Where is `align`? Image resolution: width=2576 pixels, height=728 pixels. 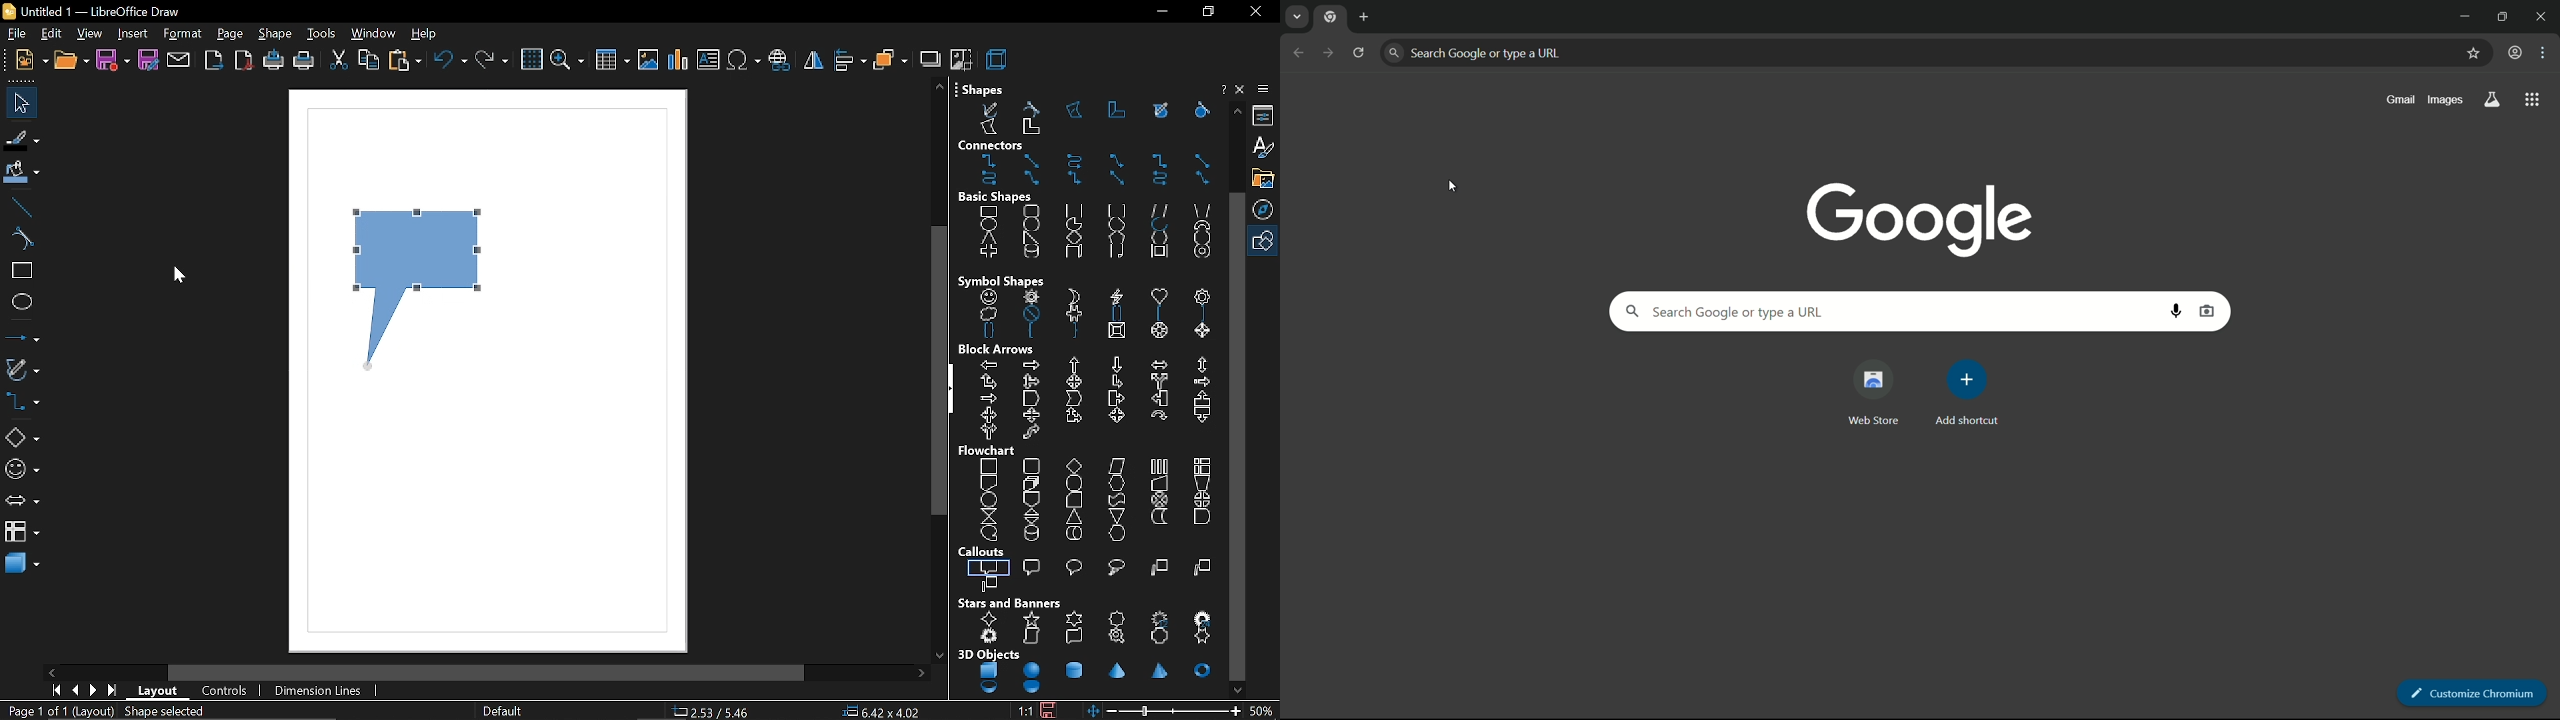 align is located at coordinates (848, 60).